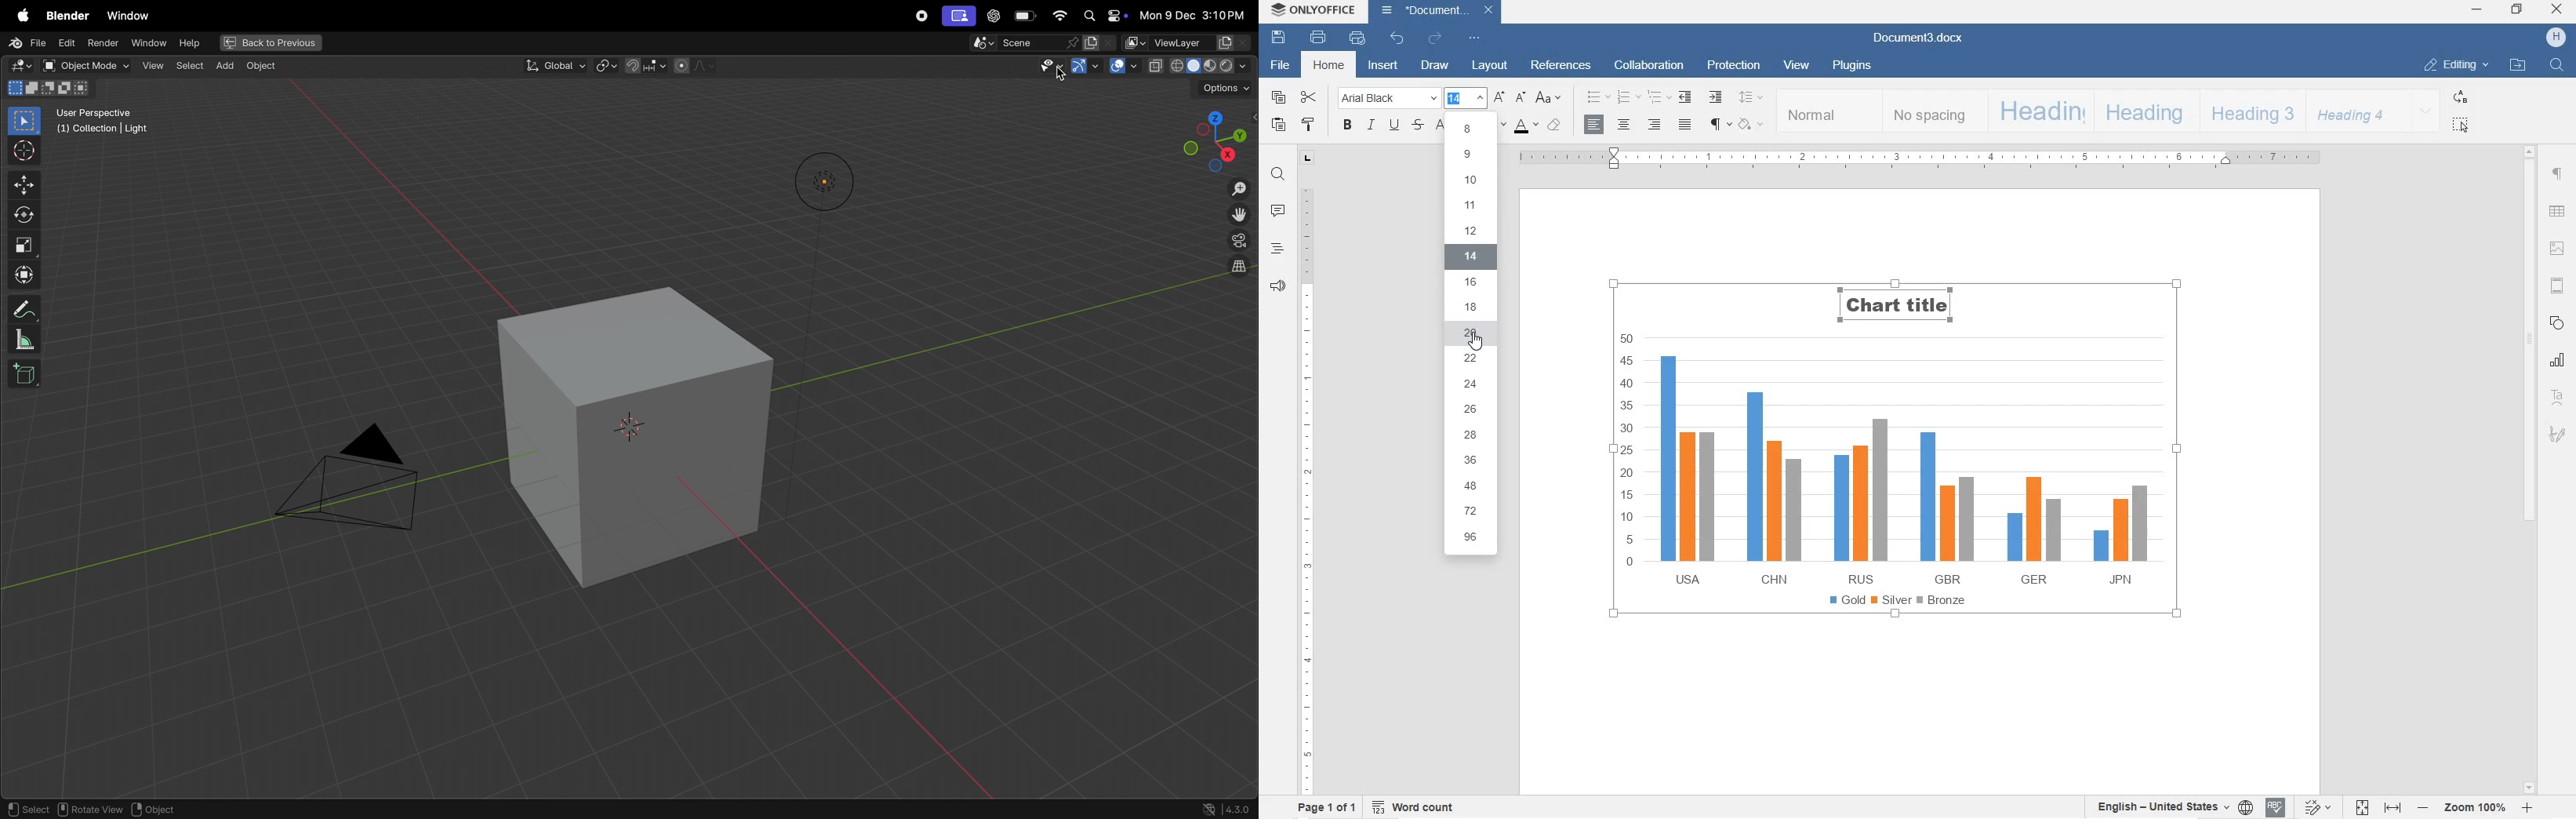 This screenshot has height=840, width=2576. What do you see at coordinates (1684, 98) in the screenshot?
I see `DECREASE INDENT` at bounding box center [1684, 98].